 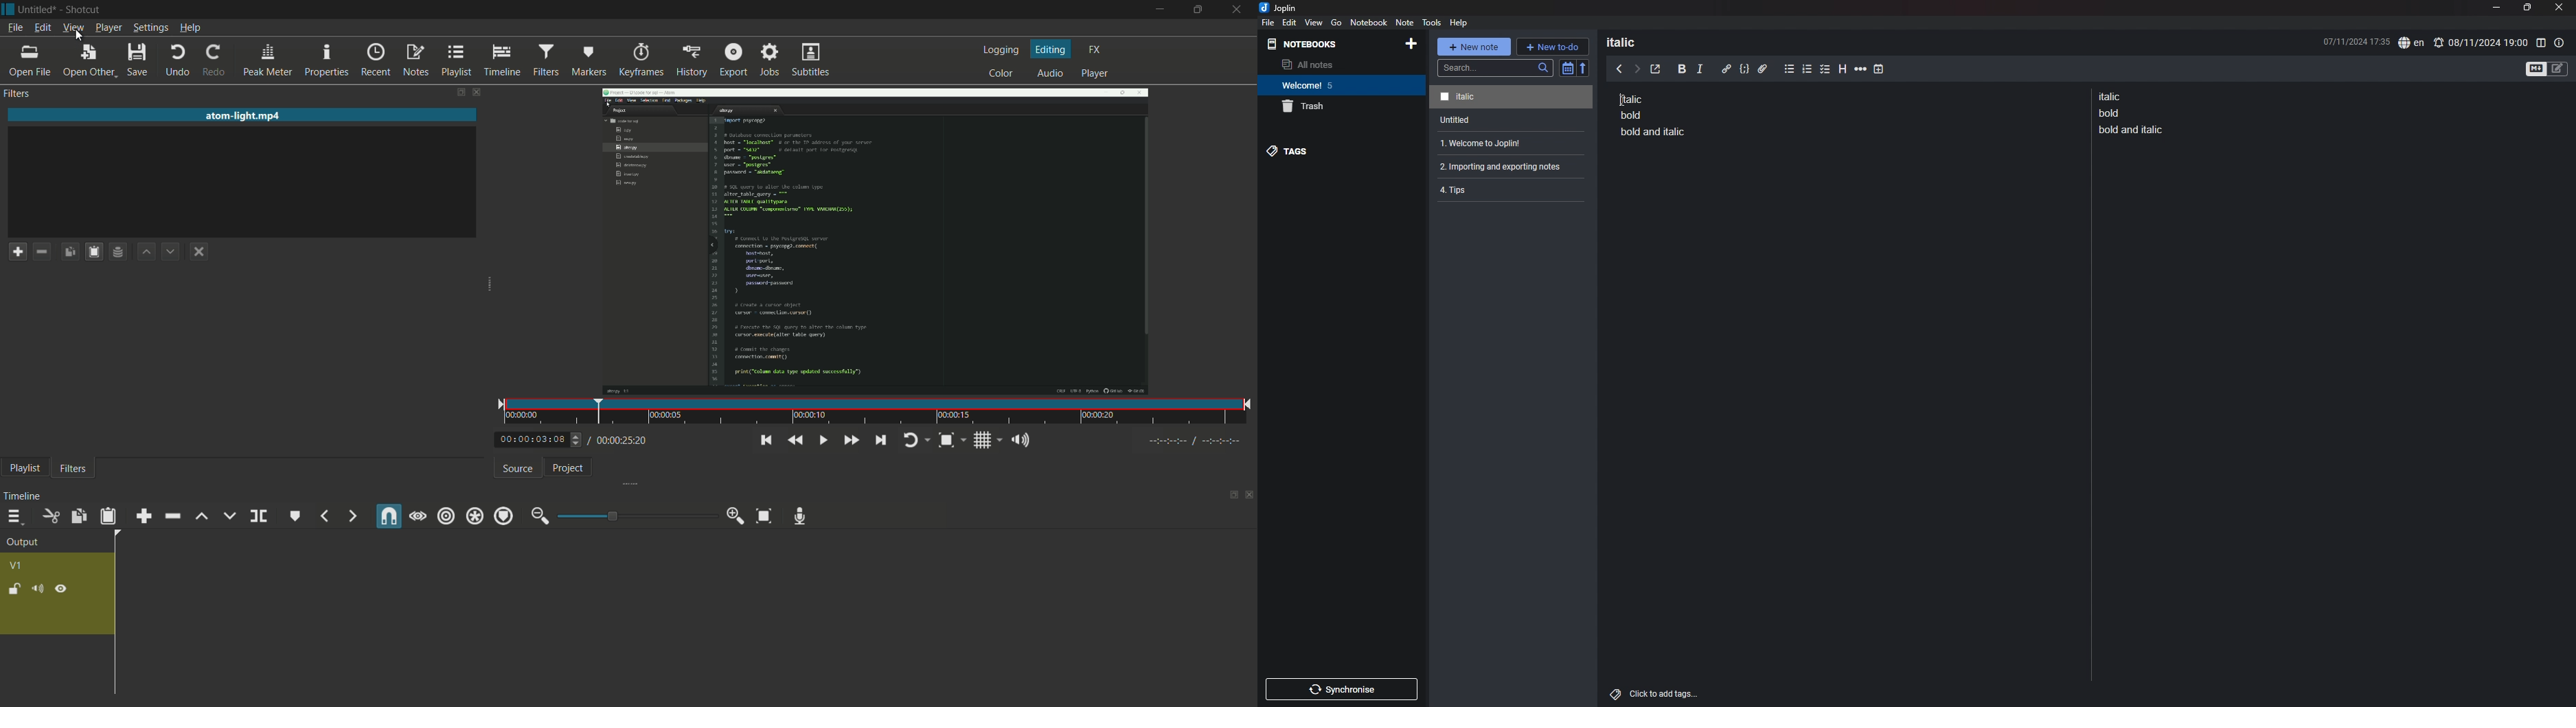 I want to click on app icon, so click(x=8, y=8).